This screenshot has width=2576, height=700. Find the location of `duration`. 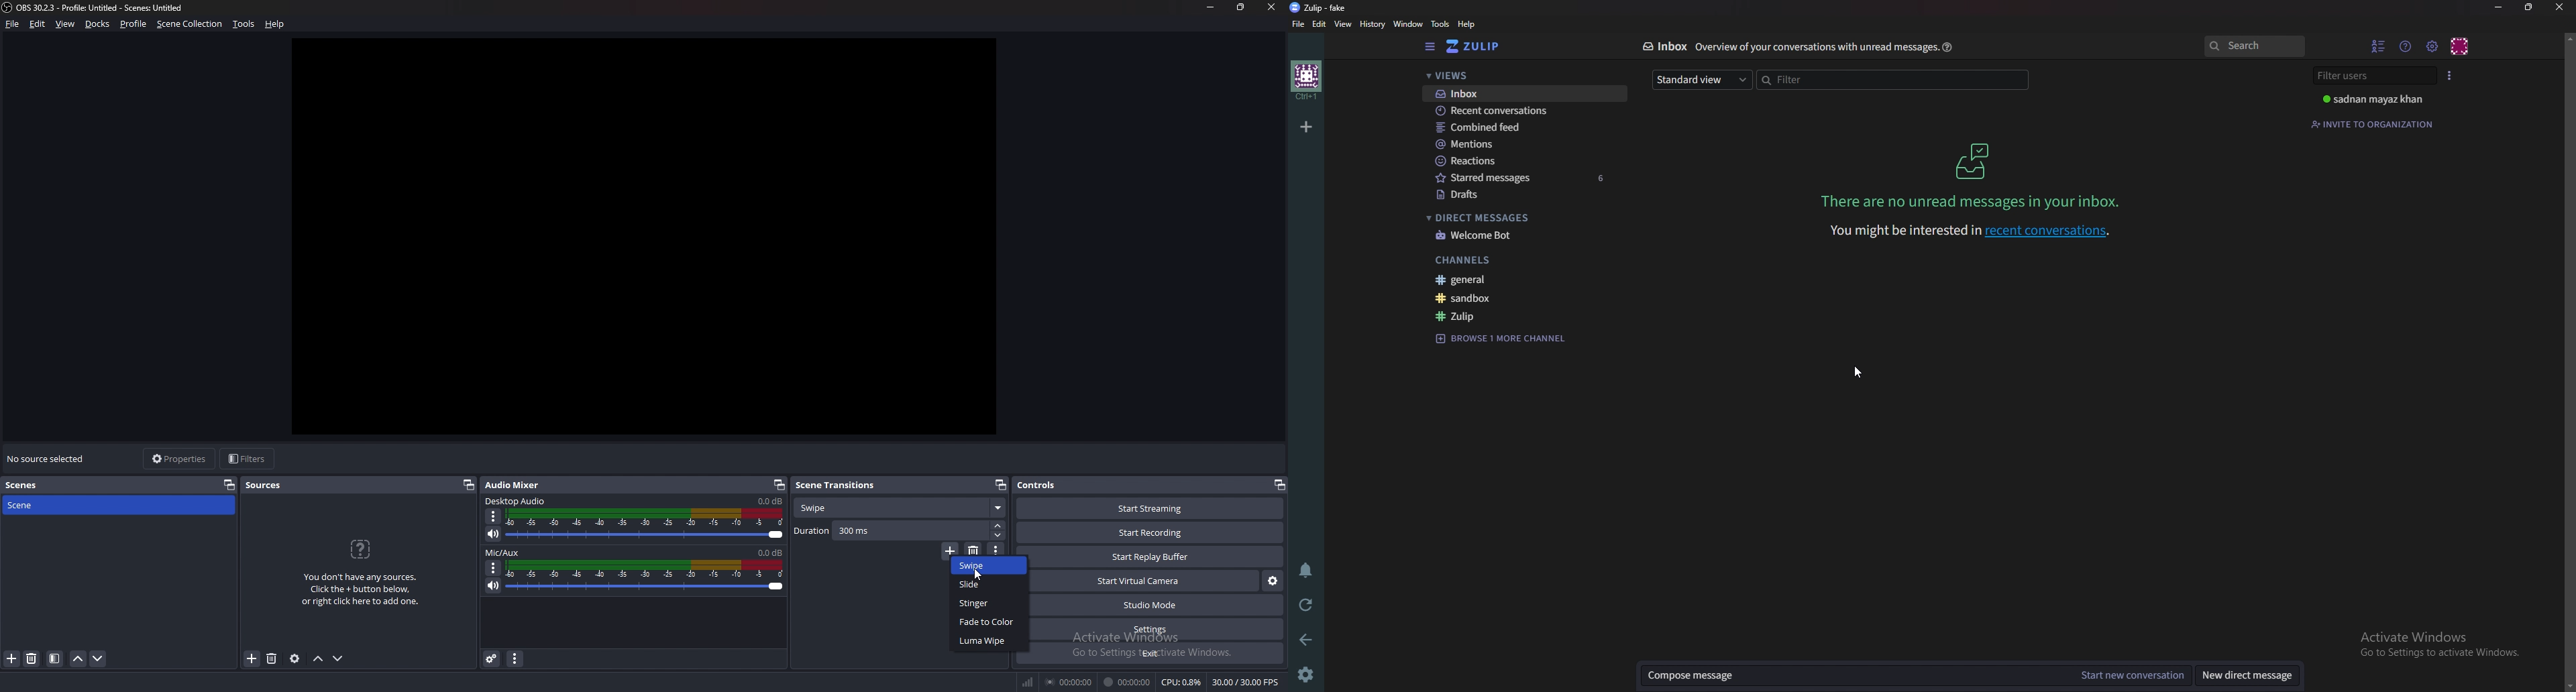

duration is located at coordinates (891, 530).